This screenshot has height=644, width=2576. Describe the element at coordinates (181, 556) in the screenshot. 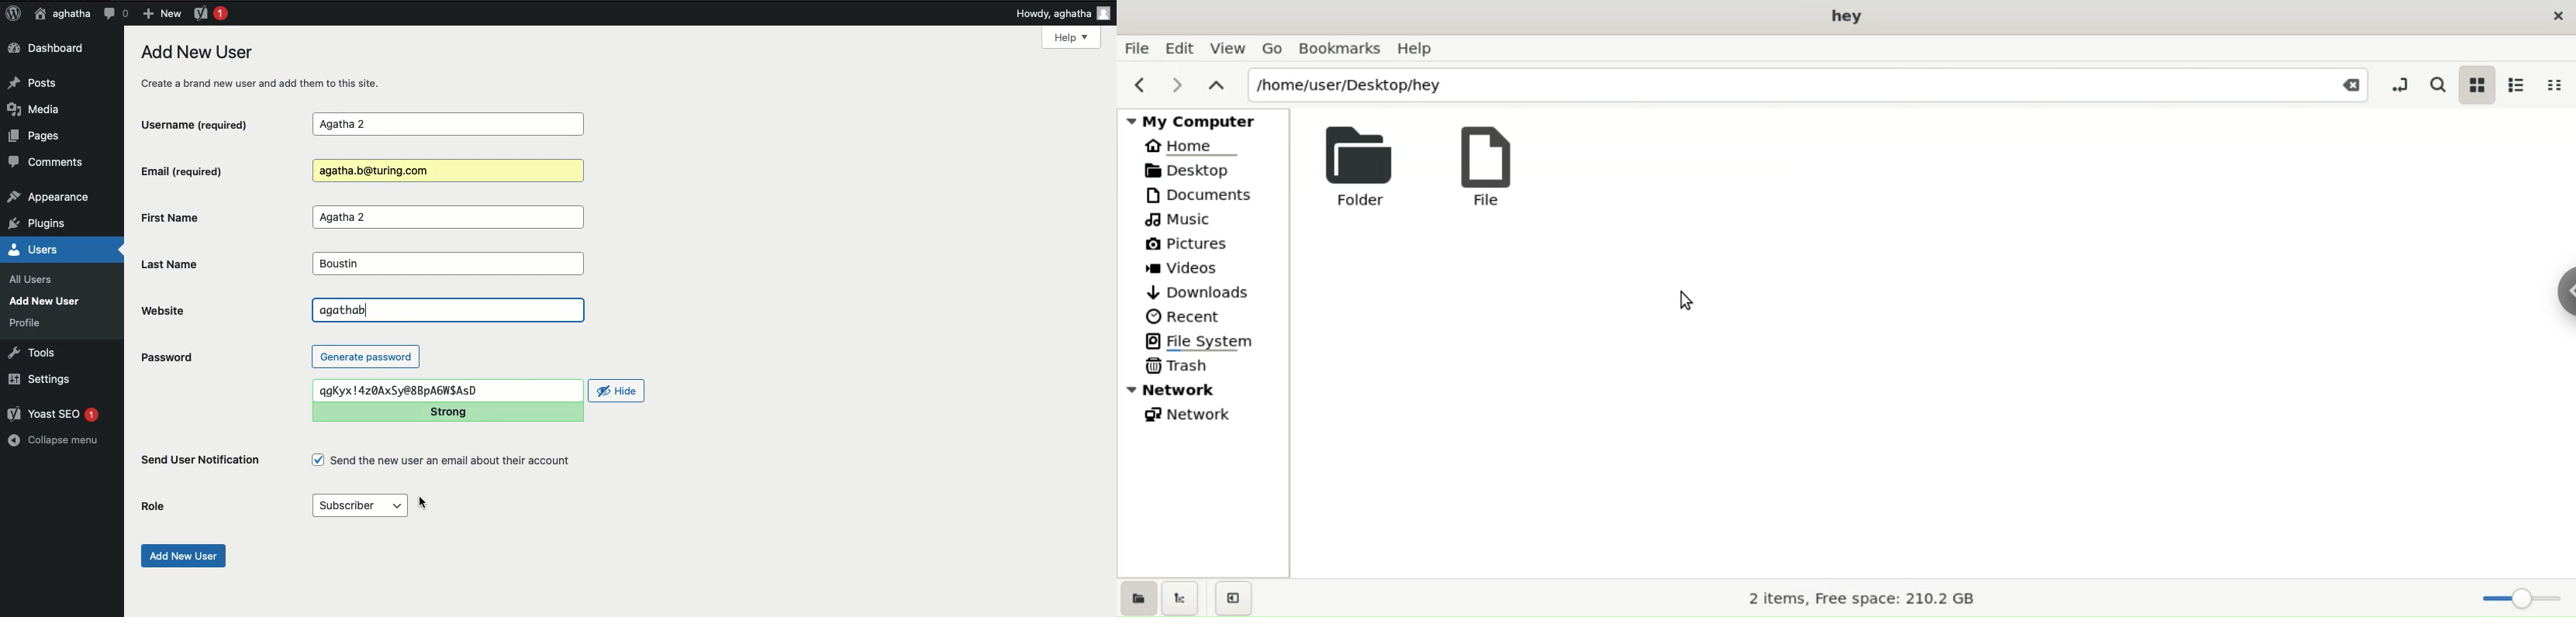

I see `Add new user` at that location.